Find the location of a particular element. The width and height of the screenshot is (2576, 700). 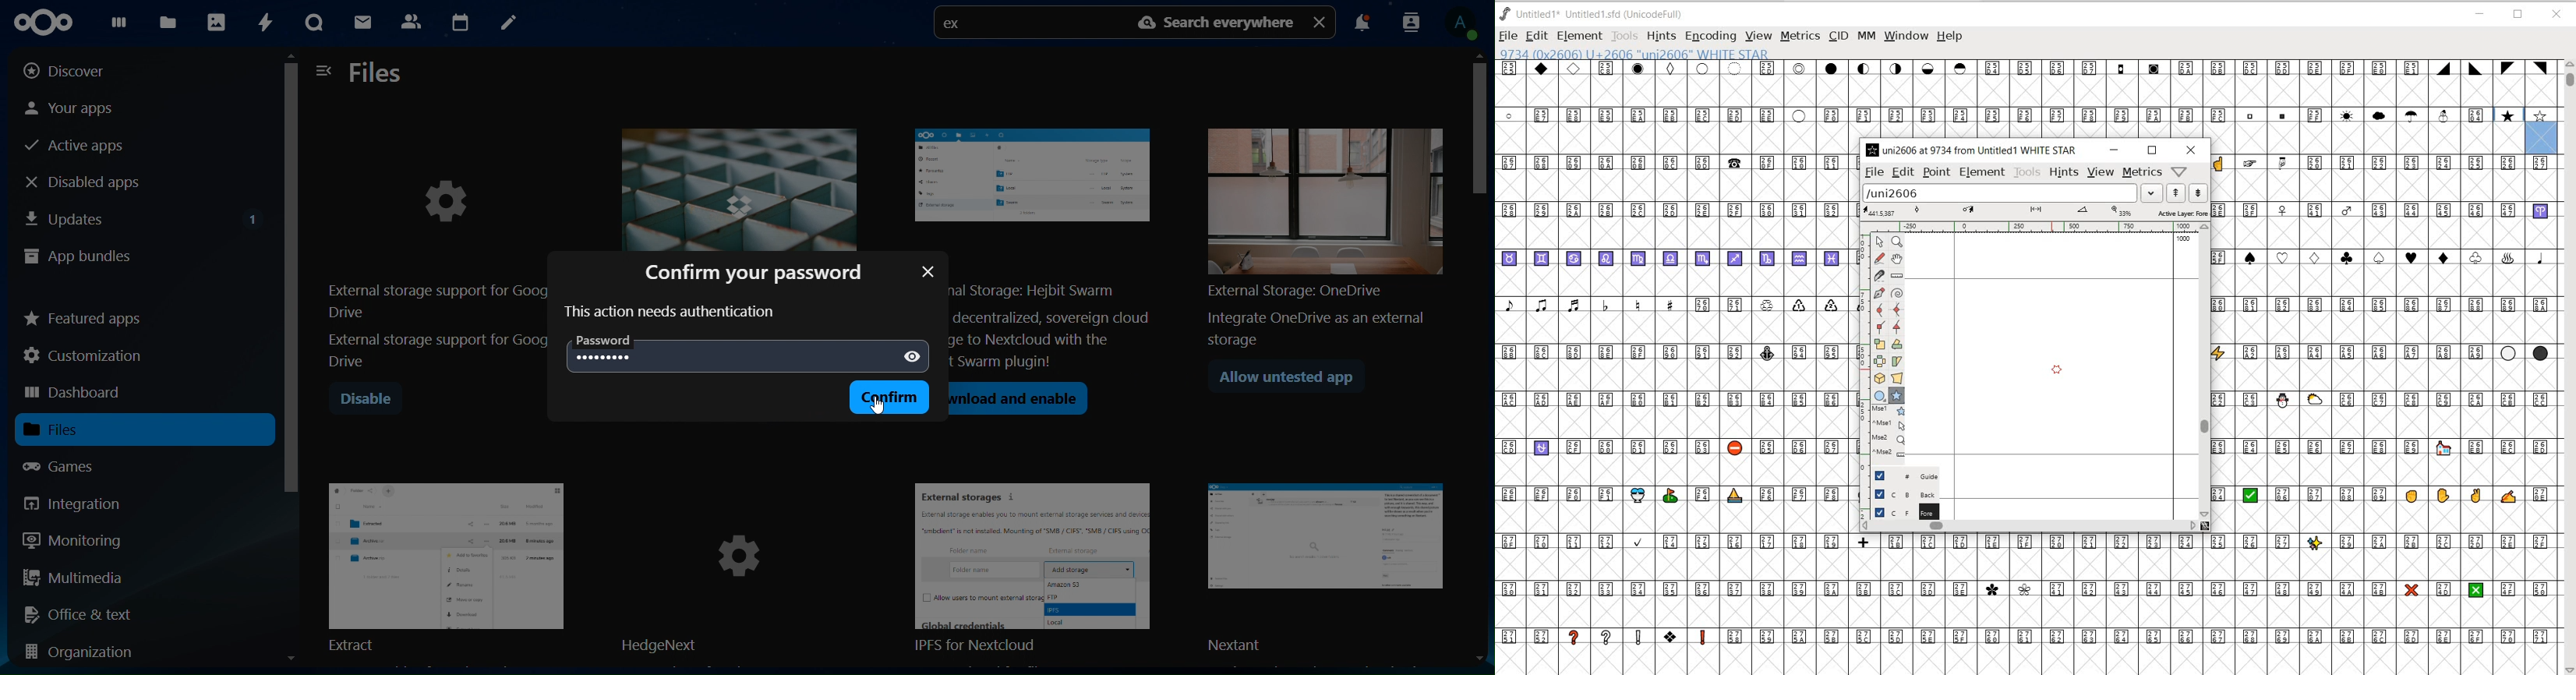

photos is located at coordinates (215, 21).